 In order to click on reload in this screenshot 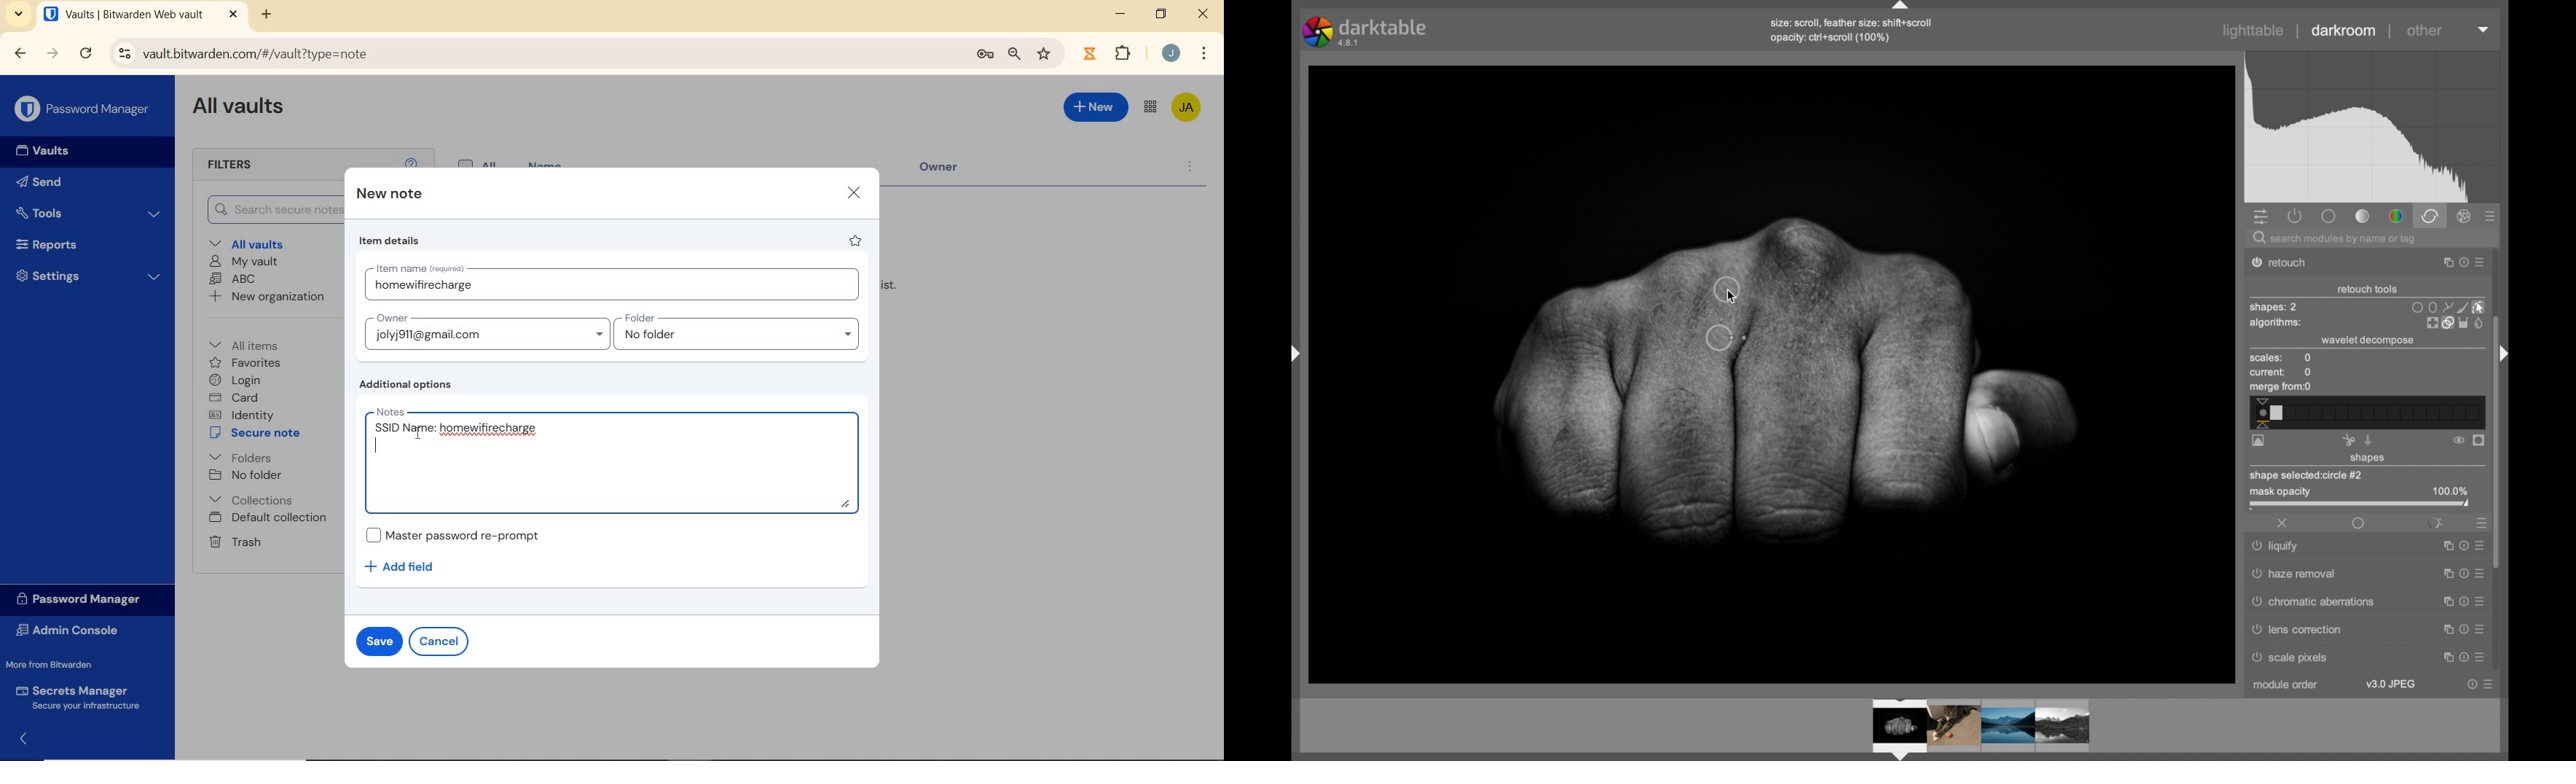, I will do `click(85, 54)`.